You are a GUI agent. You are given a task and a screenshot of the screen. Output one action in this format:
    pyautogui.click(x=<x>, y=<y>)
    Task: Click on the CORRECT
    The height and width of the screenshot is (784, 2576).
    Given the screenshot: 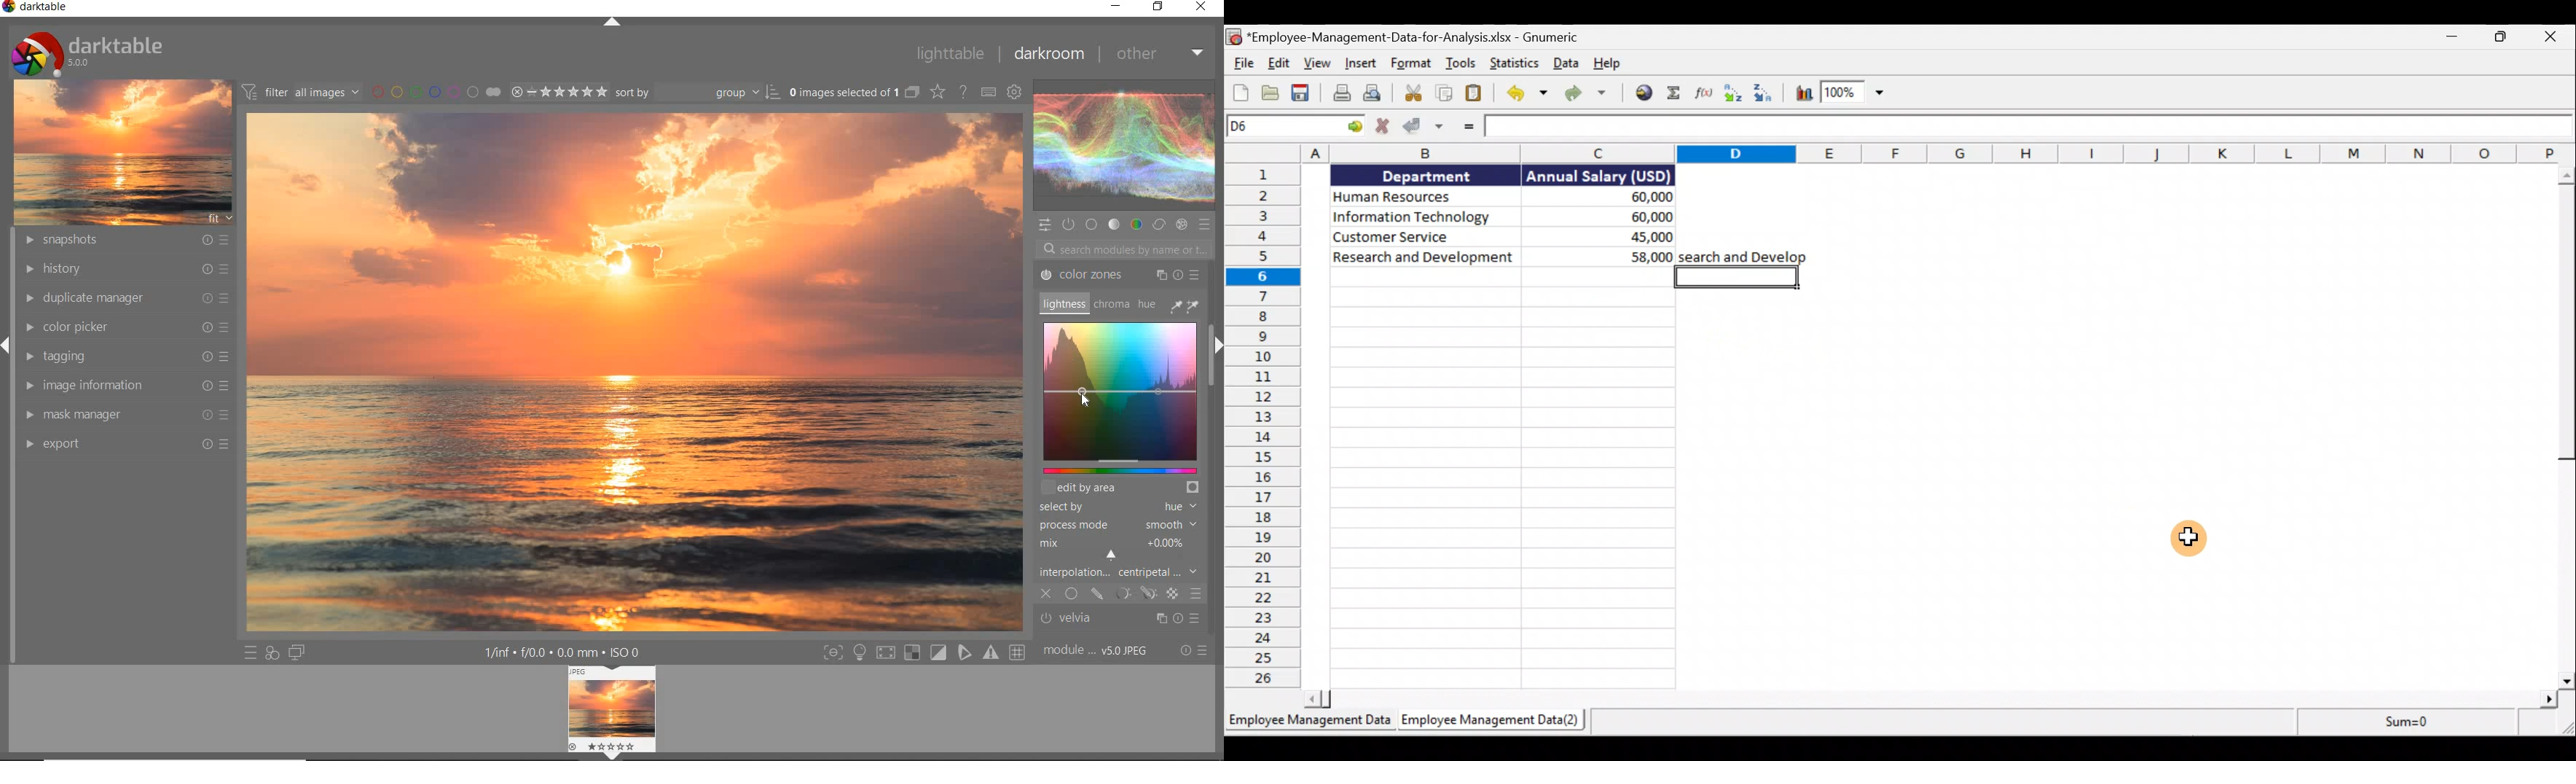 What is the action you would take?
    pyautogui.click(x=1159, y=225)
    